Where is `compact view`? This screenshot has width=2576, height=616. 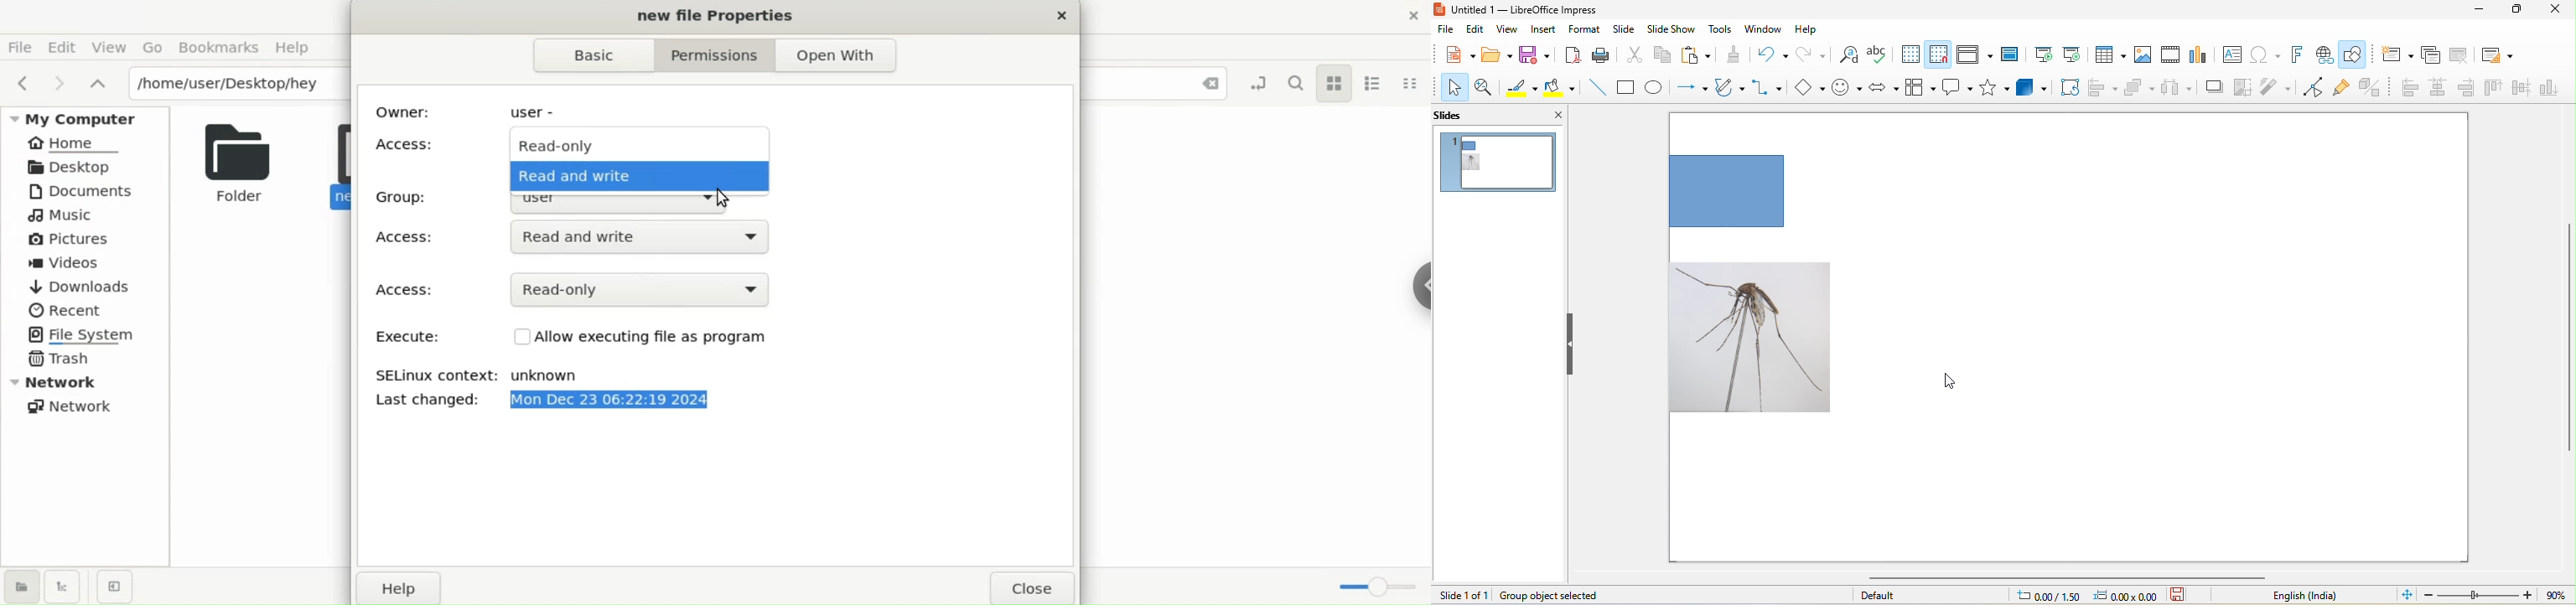
compact view is located at coordinates (1417, 80).